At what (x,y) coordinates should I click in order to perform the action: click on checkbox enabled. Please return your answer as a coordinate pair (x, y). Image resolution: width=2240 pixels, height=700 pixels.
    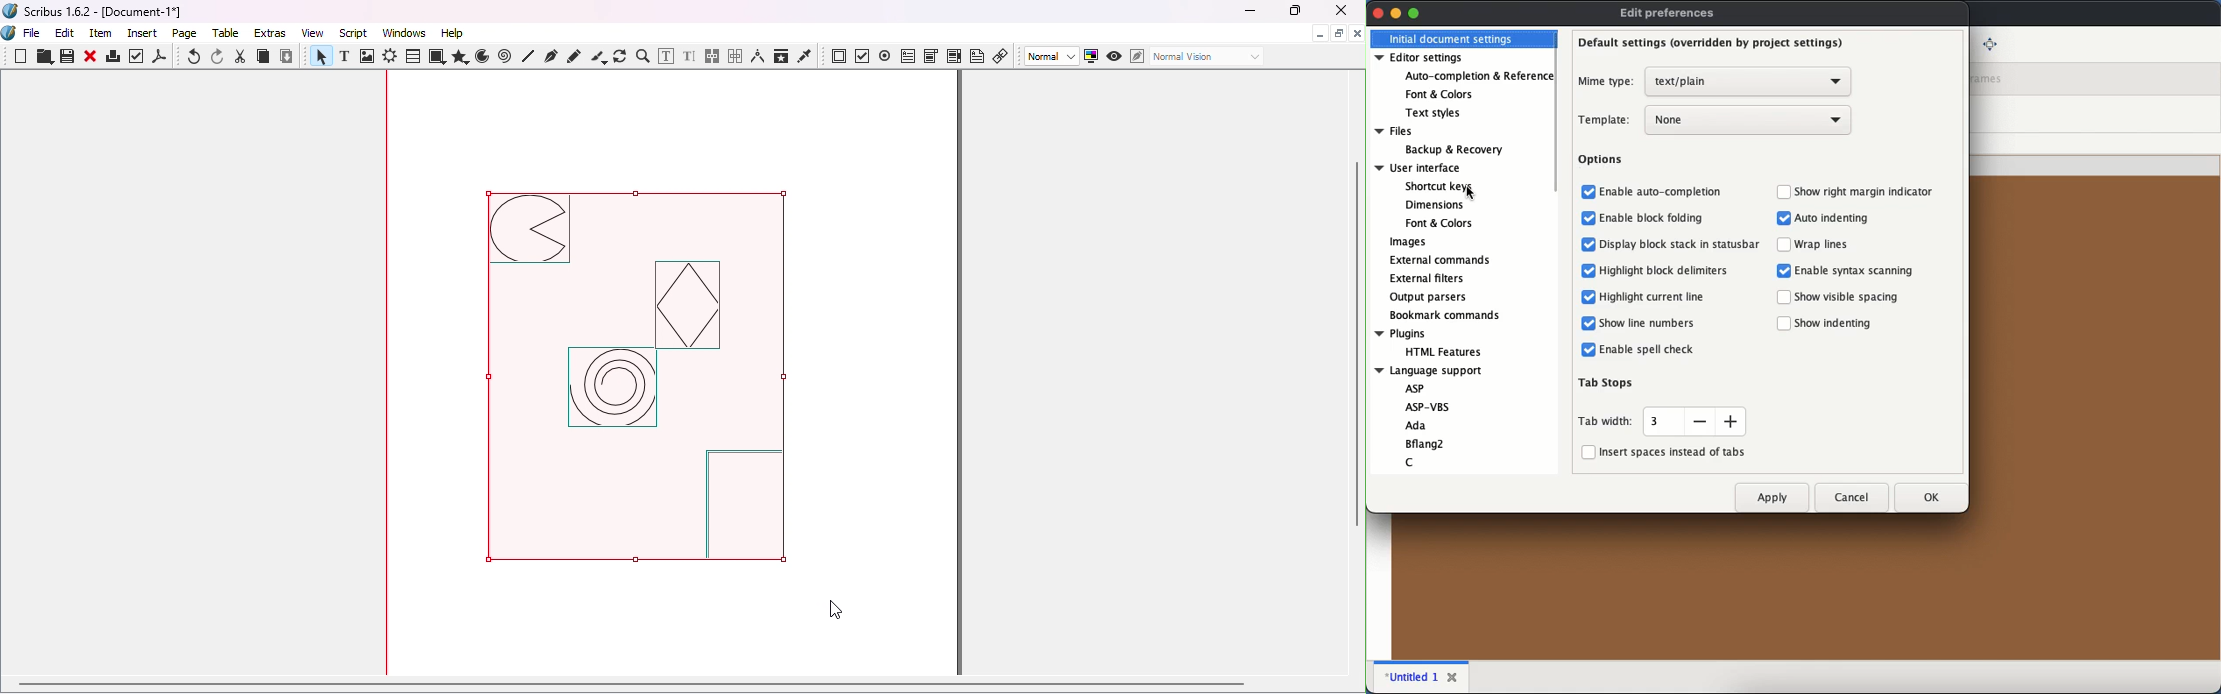
    Looking at the image, I should click on (1589, 218).